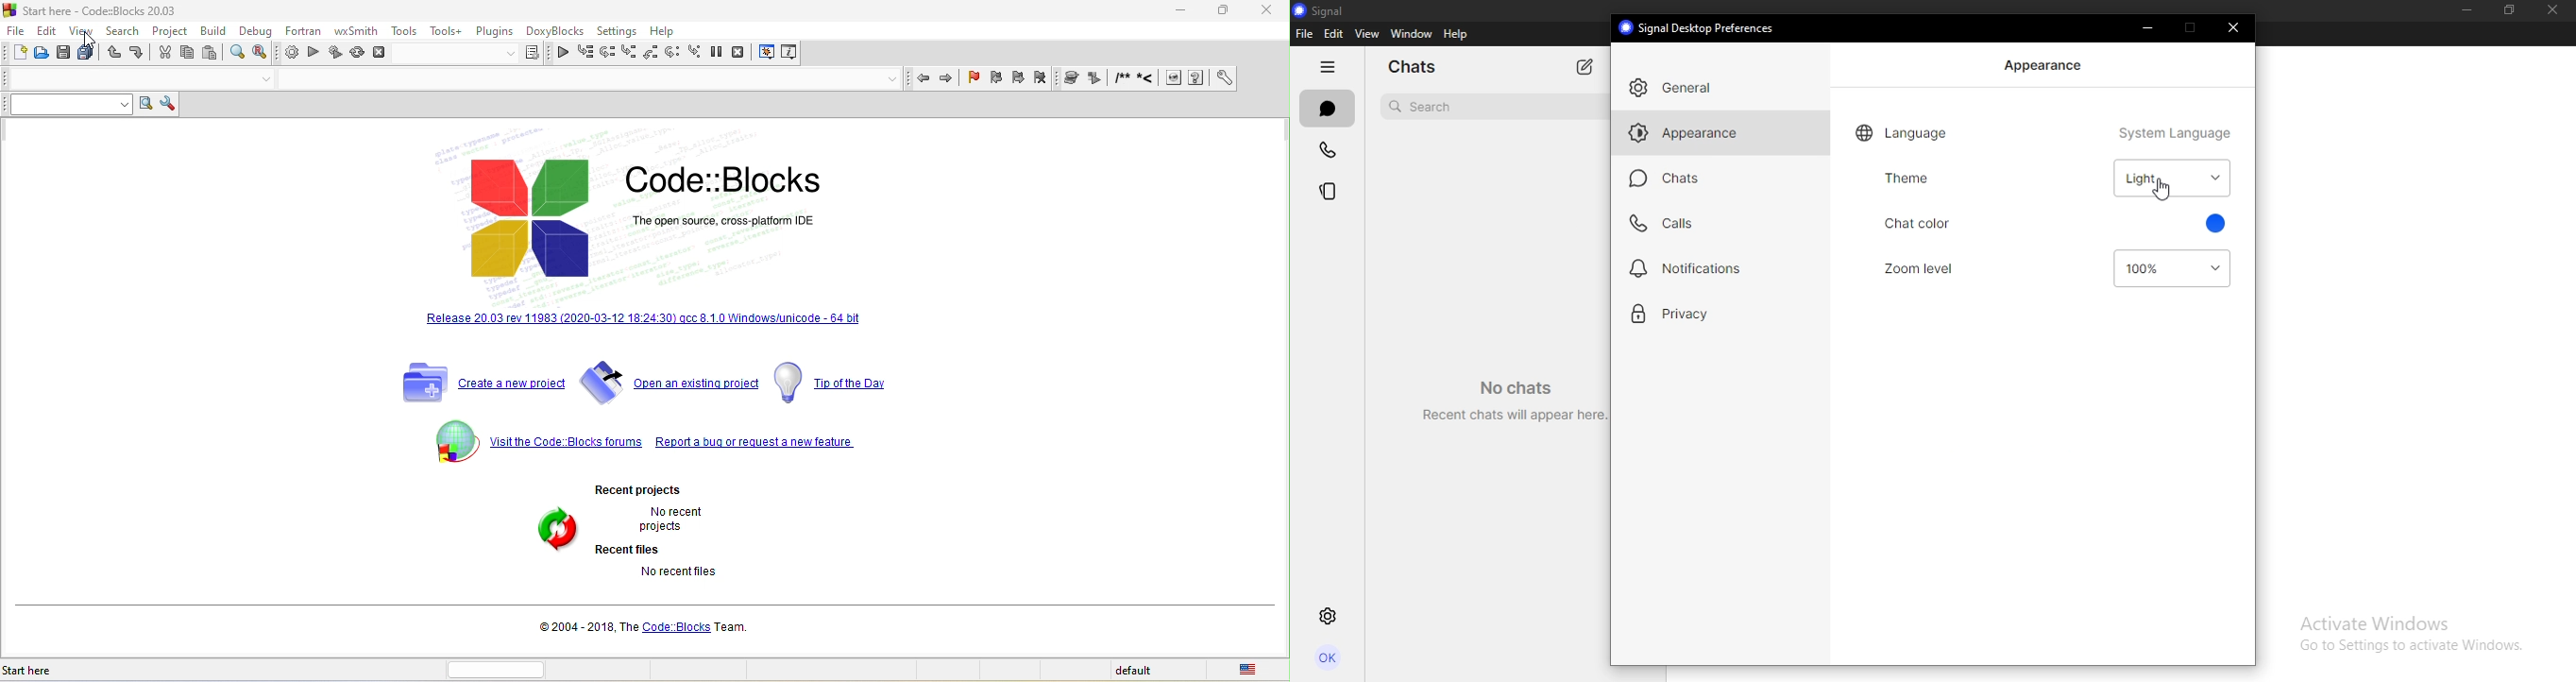  I want to click on chats, so click(1667, 178).